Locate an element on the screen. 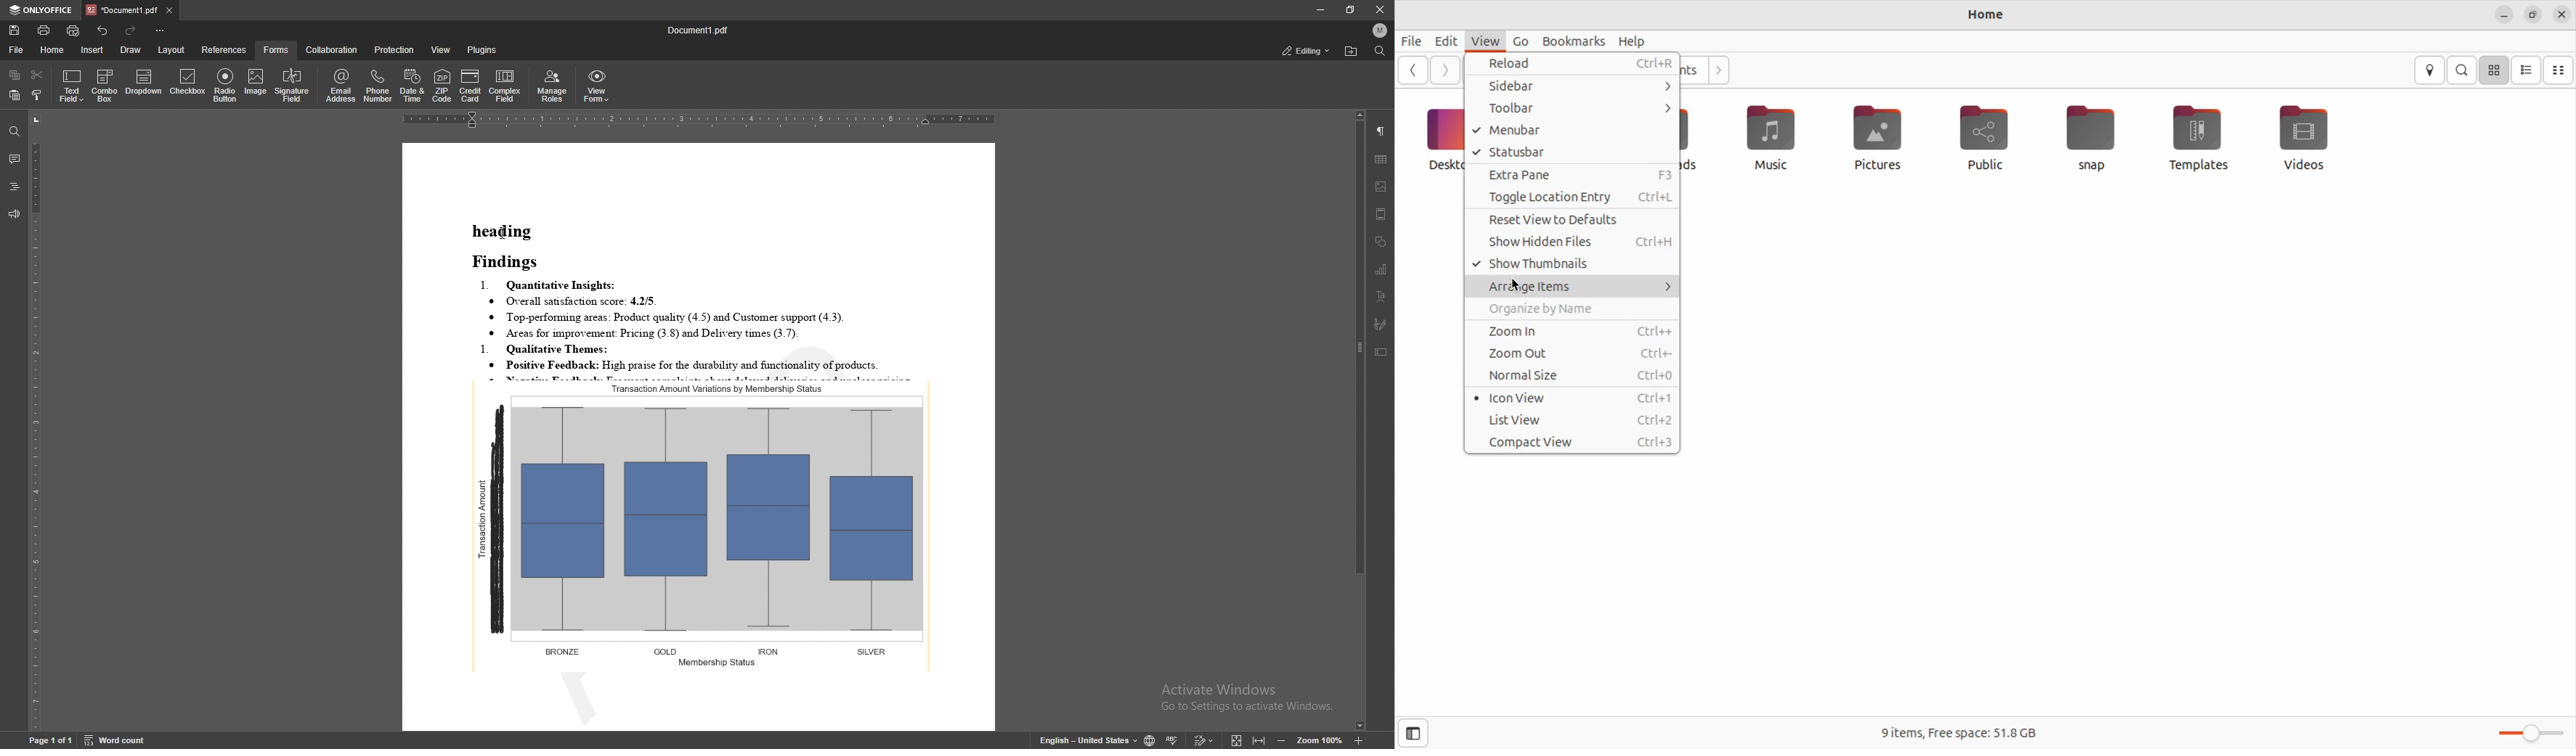 The width and height of the screenshot is (2576, 756). arrange items is located at coordinates (1569, 285).